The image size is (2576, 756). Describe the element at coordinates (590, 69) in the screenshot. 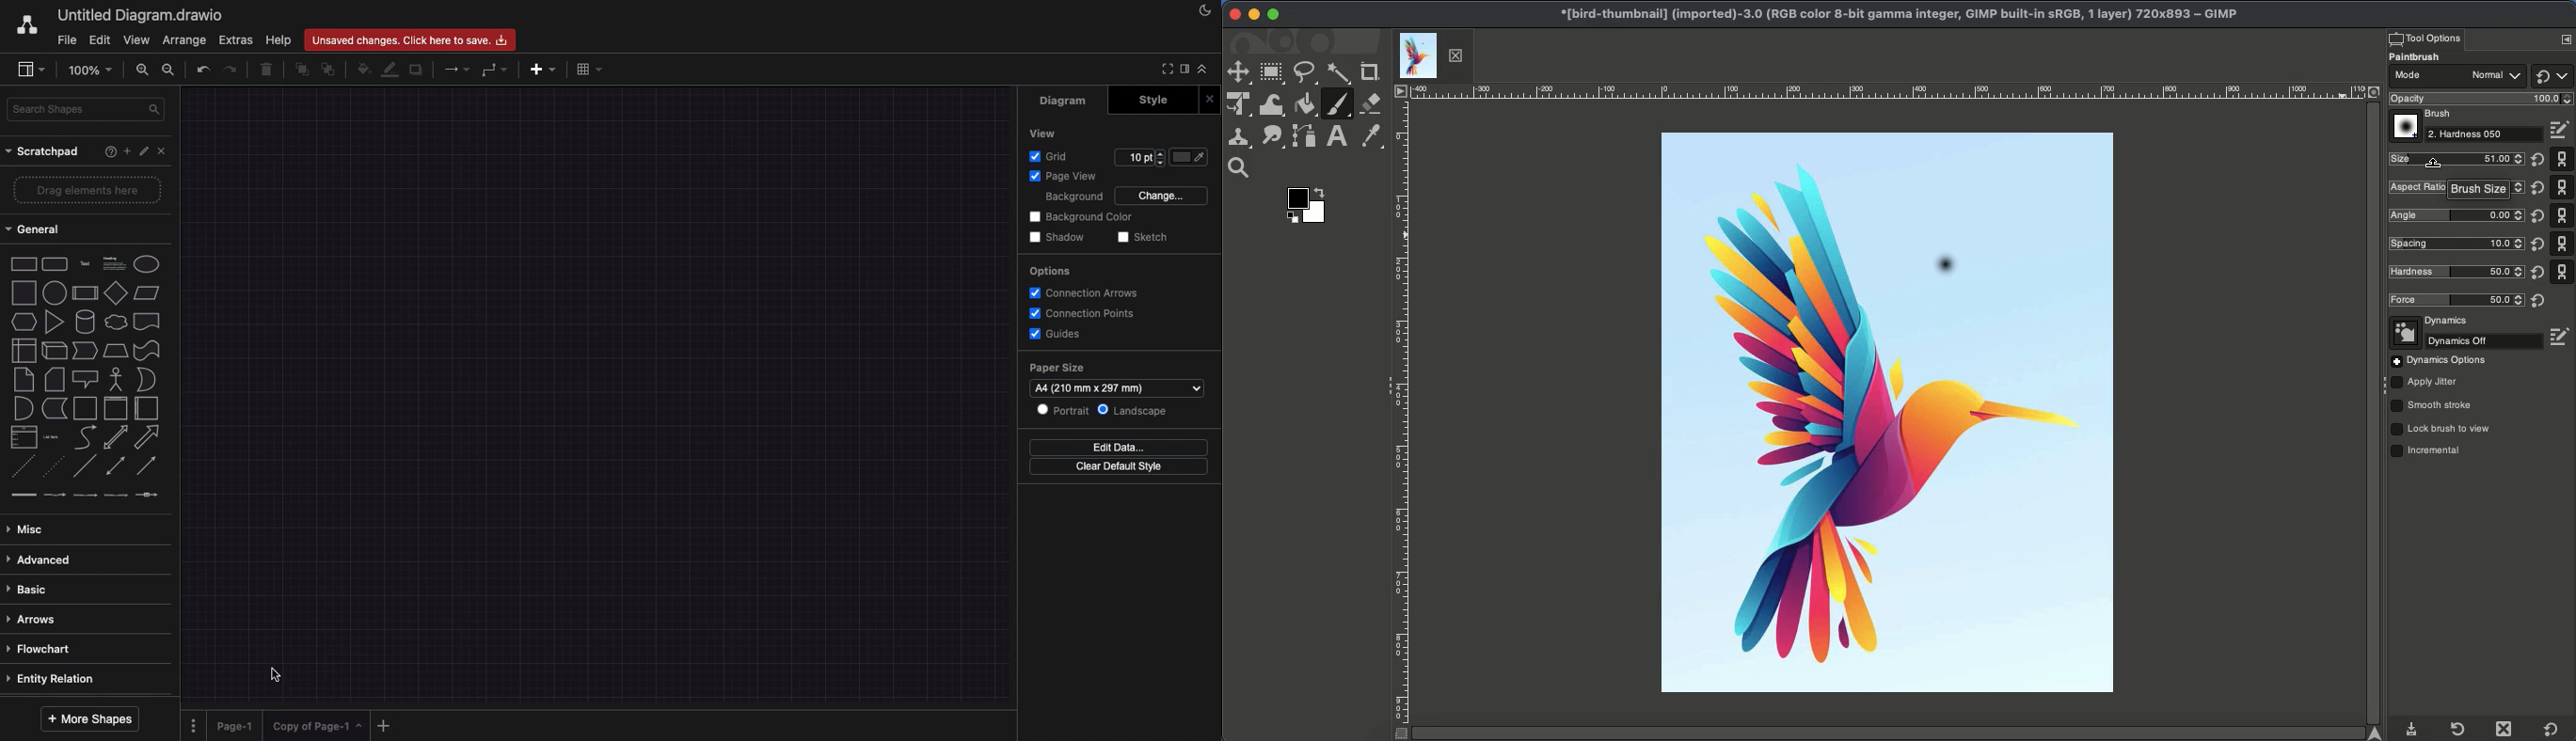

I see `table` at that location.